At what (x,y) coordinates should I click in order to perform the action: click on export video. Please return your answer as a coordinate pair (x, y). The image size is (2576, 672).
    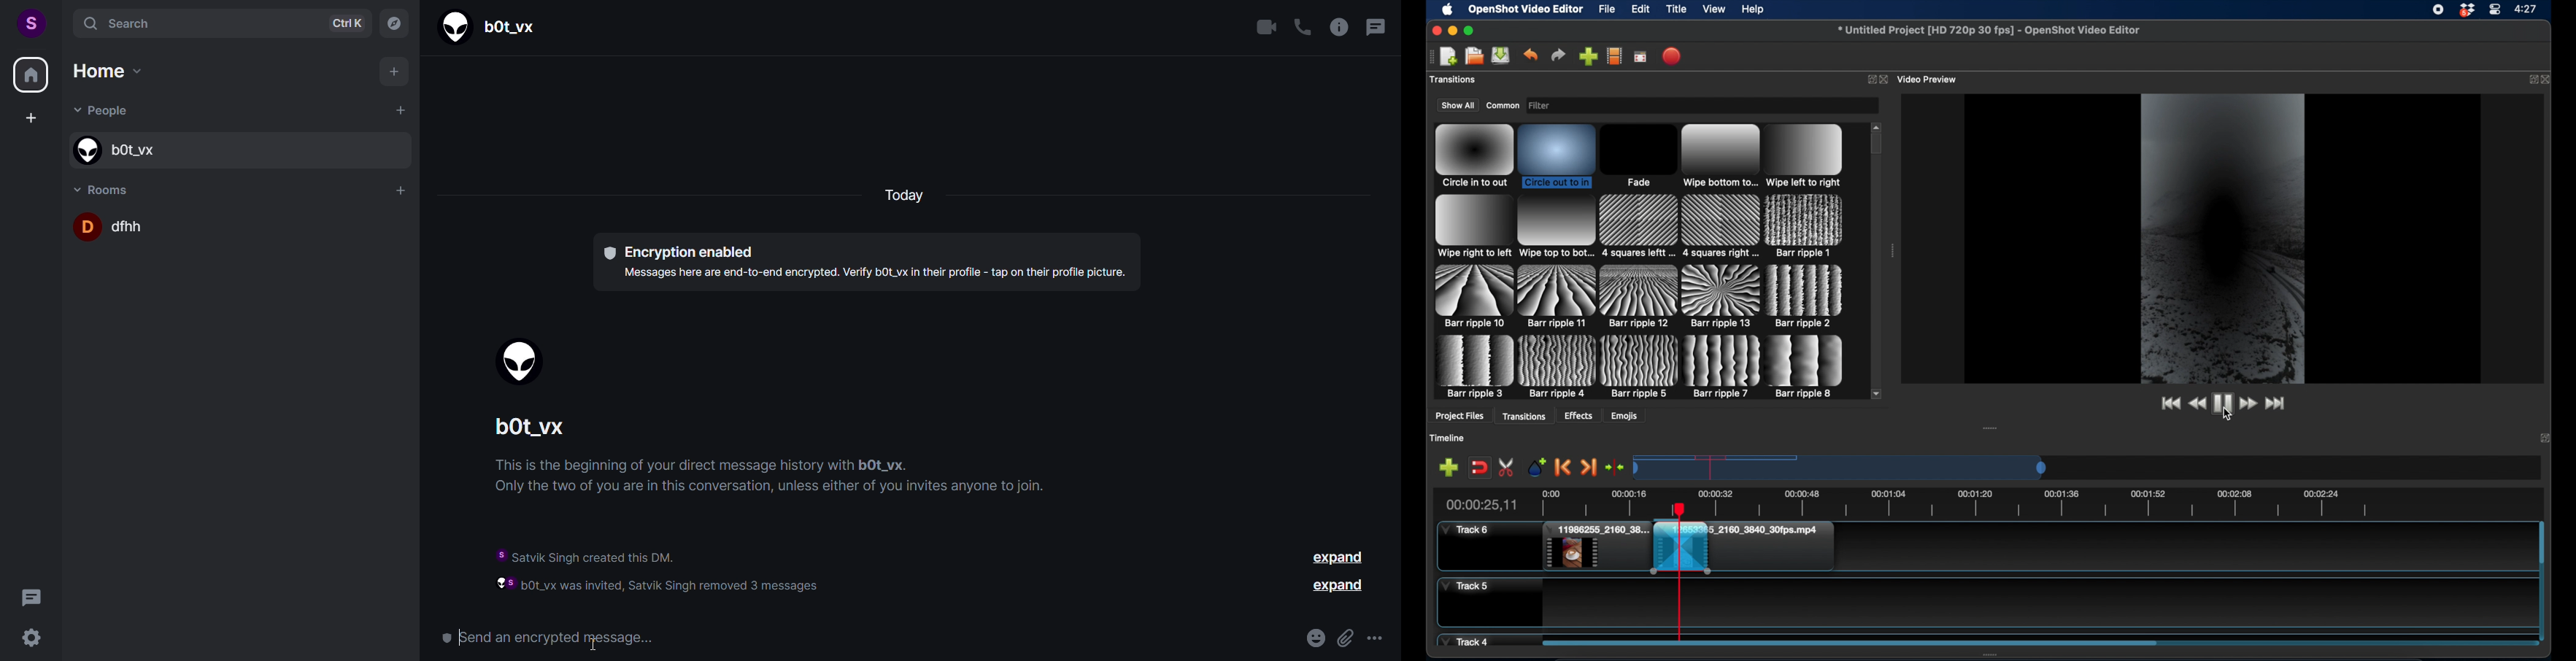
    Looking at the image, I should click on (1672, 56).